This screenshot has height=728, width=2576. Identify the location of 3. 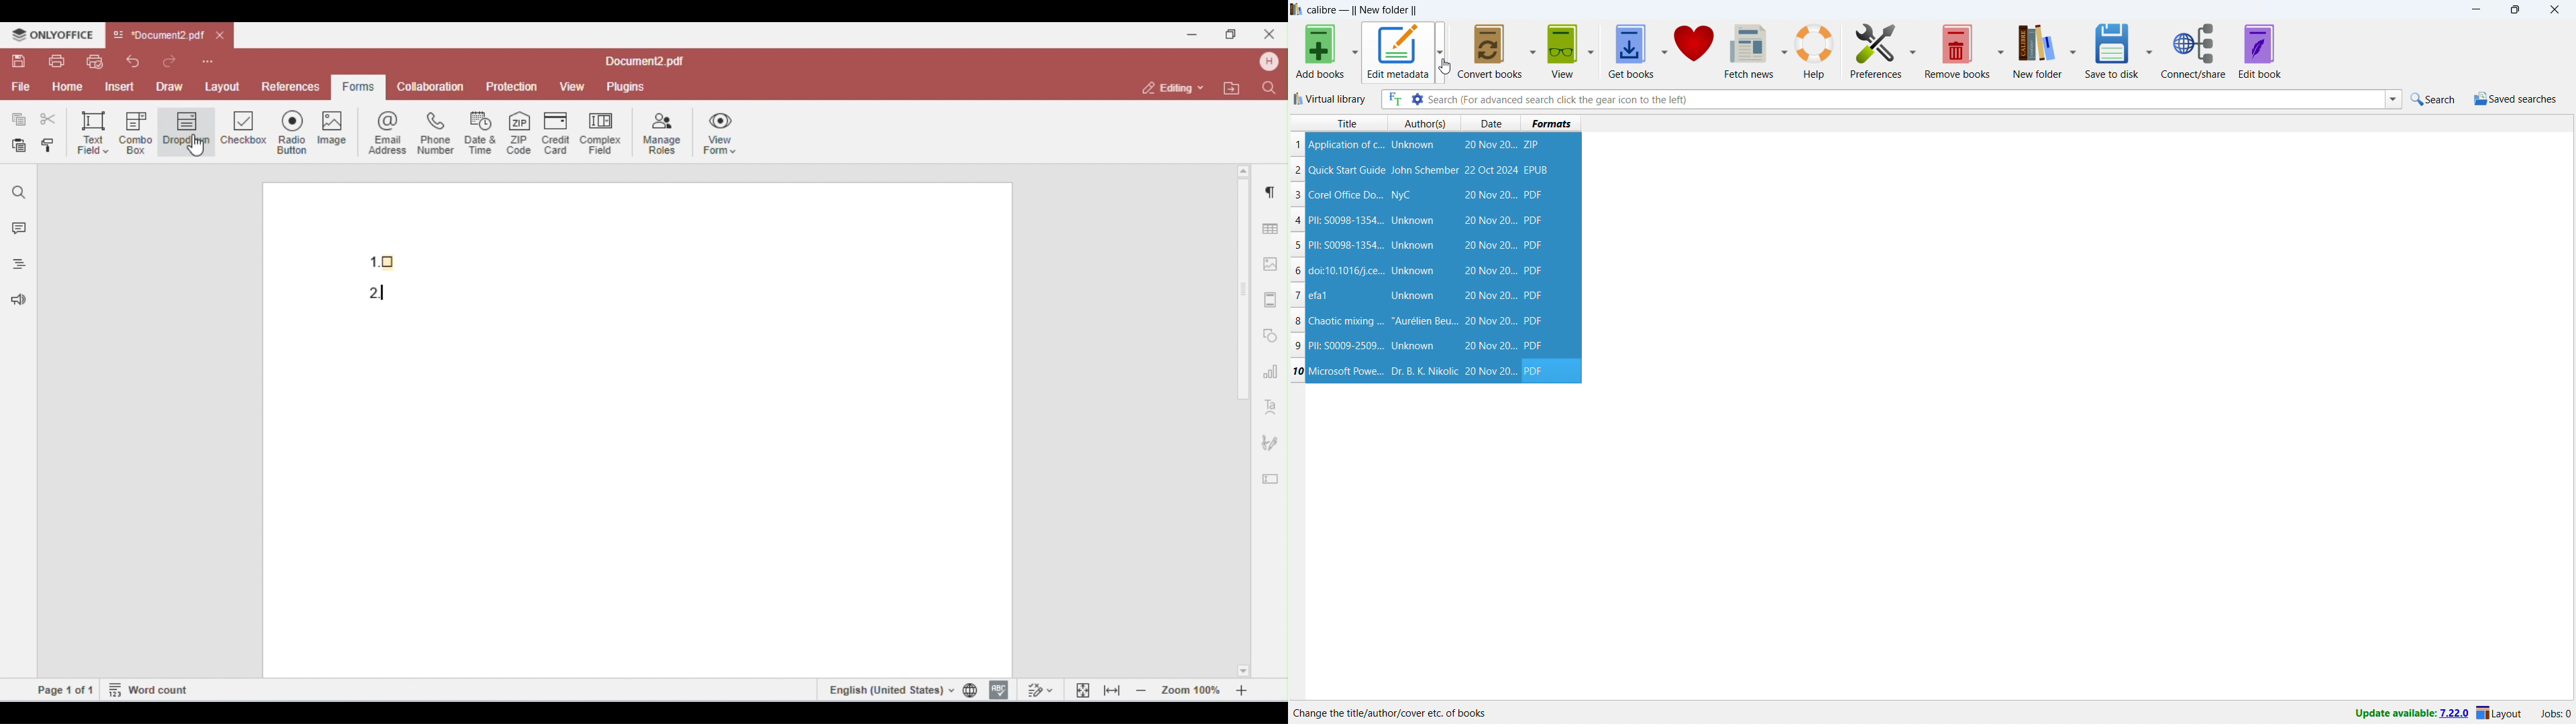
(1297, 195).